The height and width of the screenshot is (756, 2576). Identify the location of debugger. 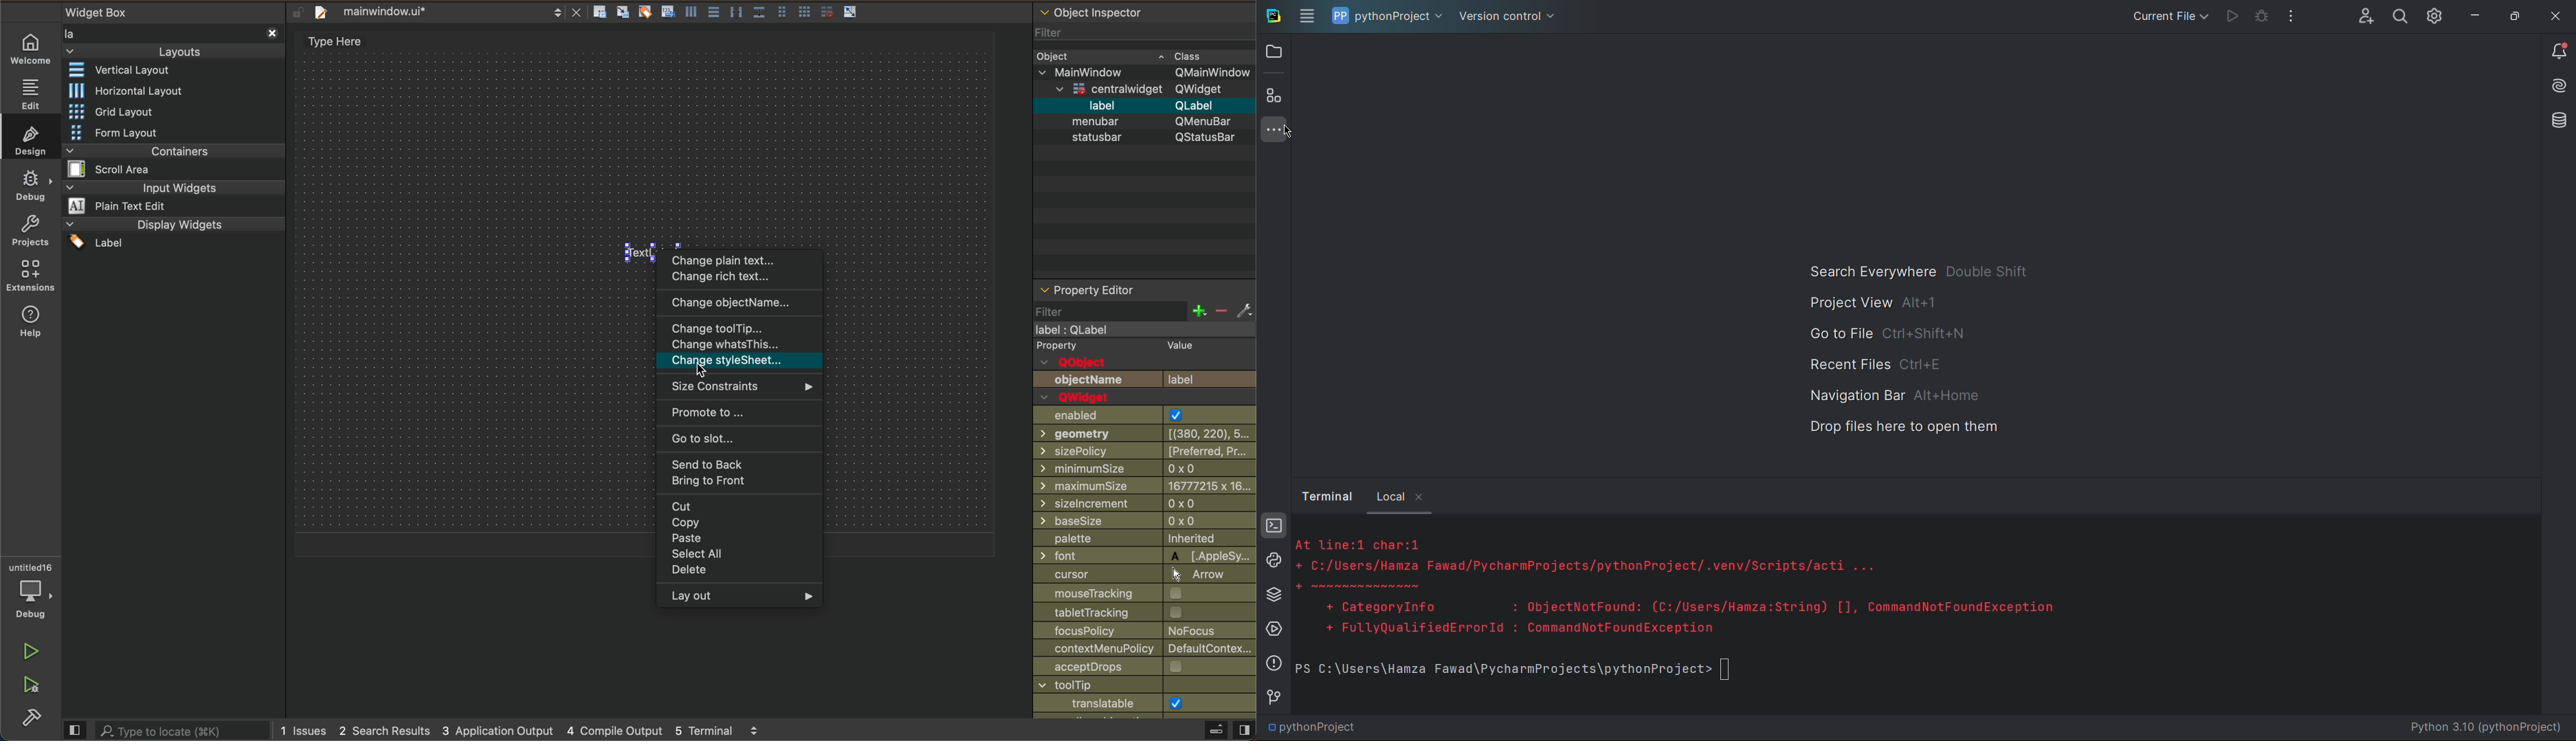
(34, 590).